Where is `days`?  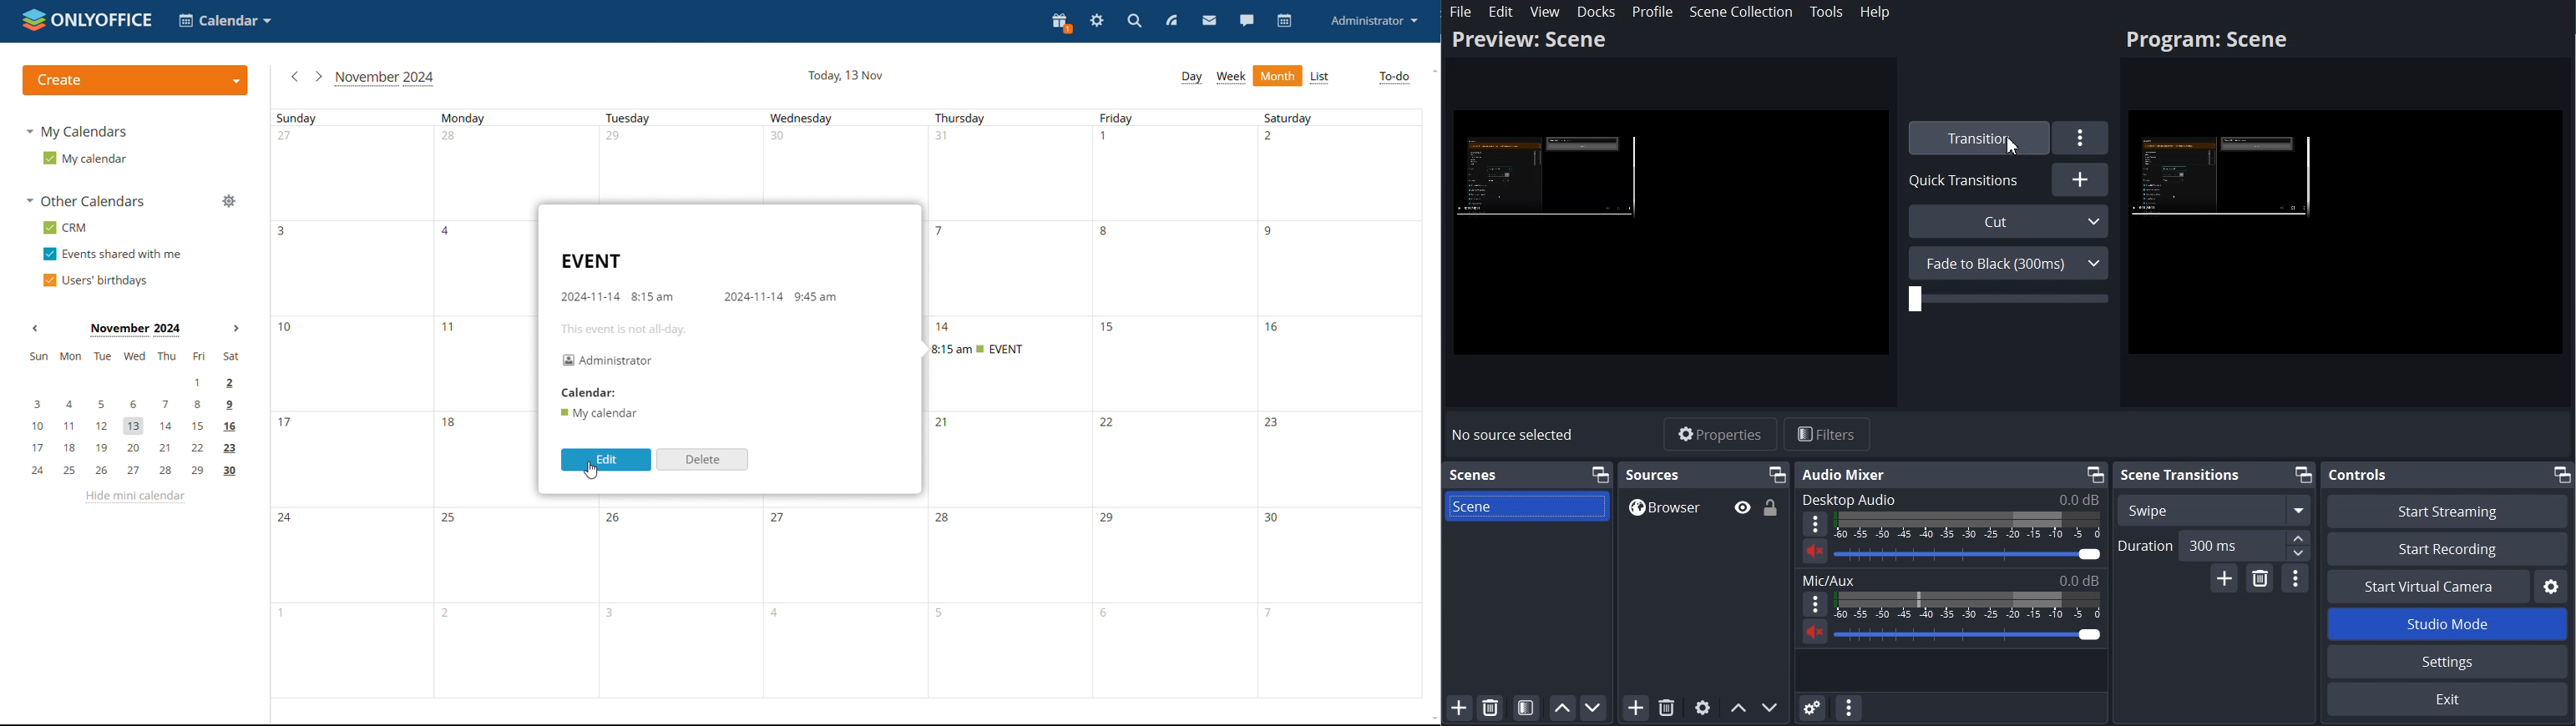
days is located at coordinates (814, 117).